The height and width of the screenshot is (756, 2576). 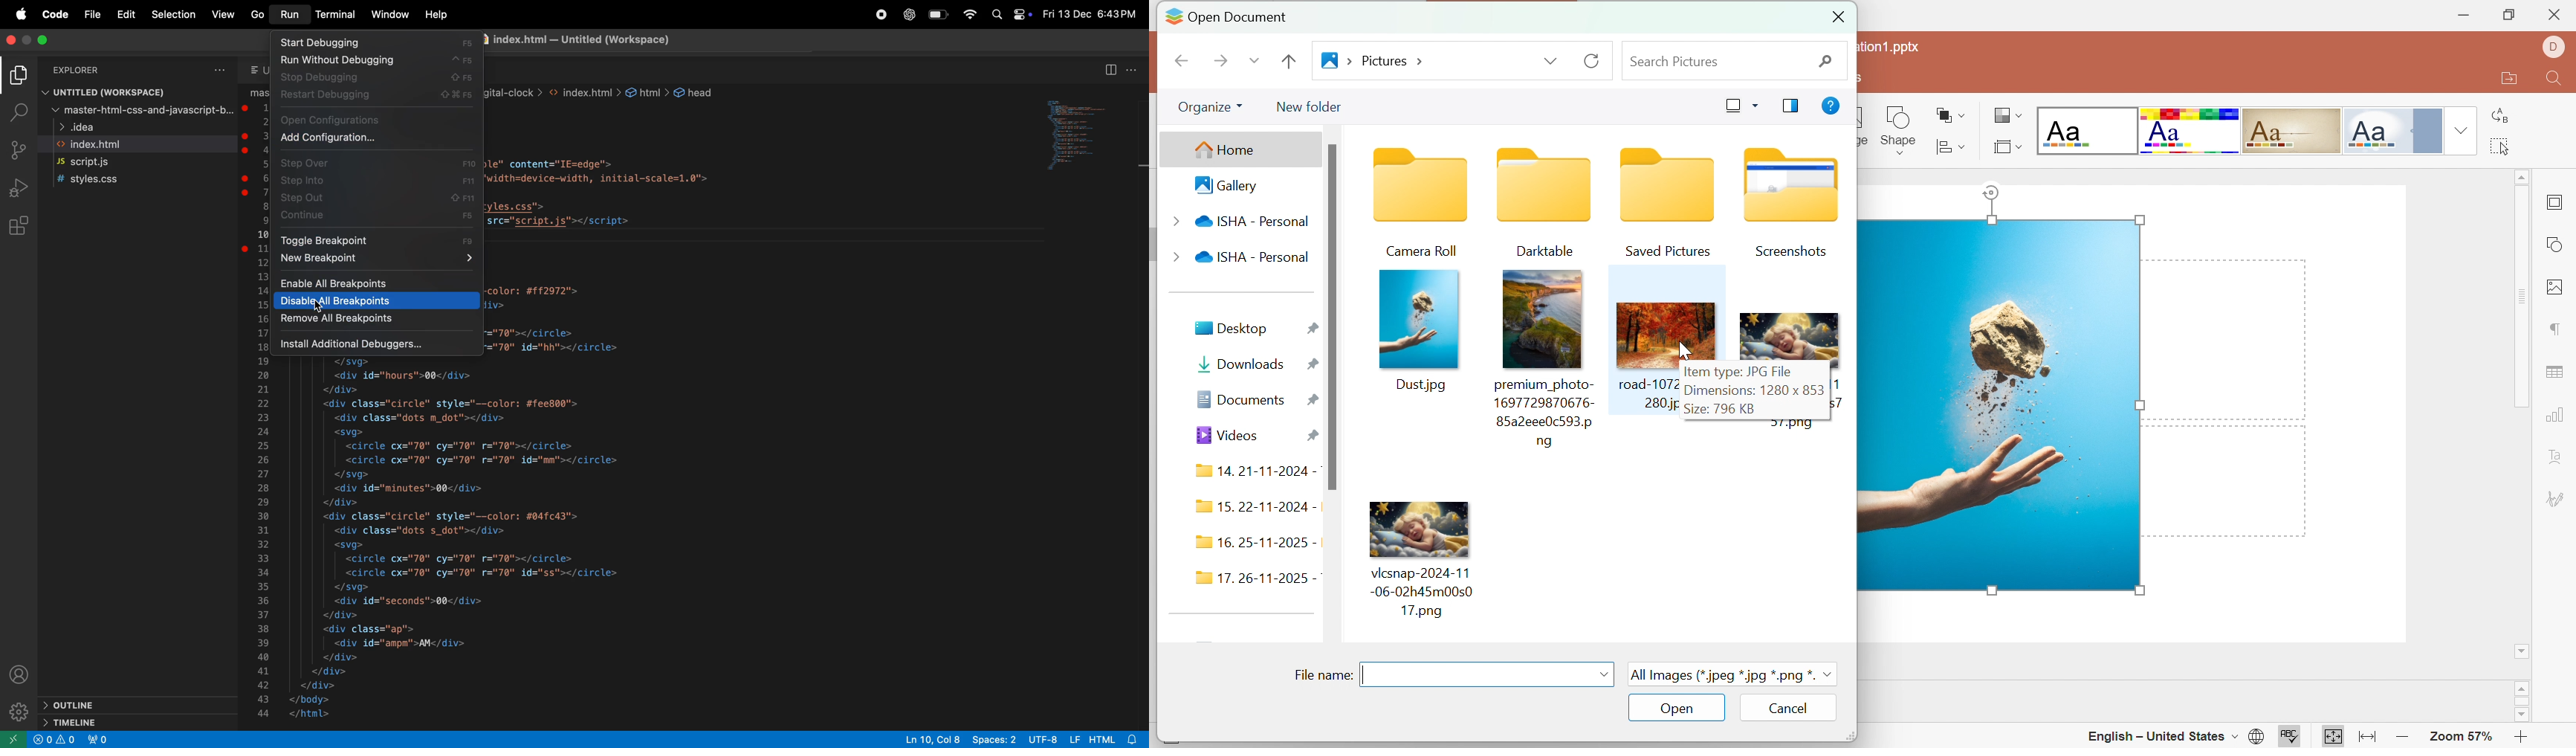 I want to click on Image name, so click(x=1419, y=593).